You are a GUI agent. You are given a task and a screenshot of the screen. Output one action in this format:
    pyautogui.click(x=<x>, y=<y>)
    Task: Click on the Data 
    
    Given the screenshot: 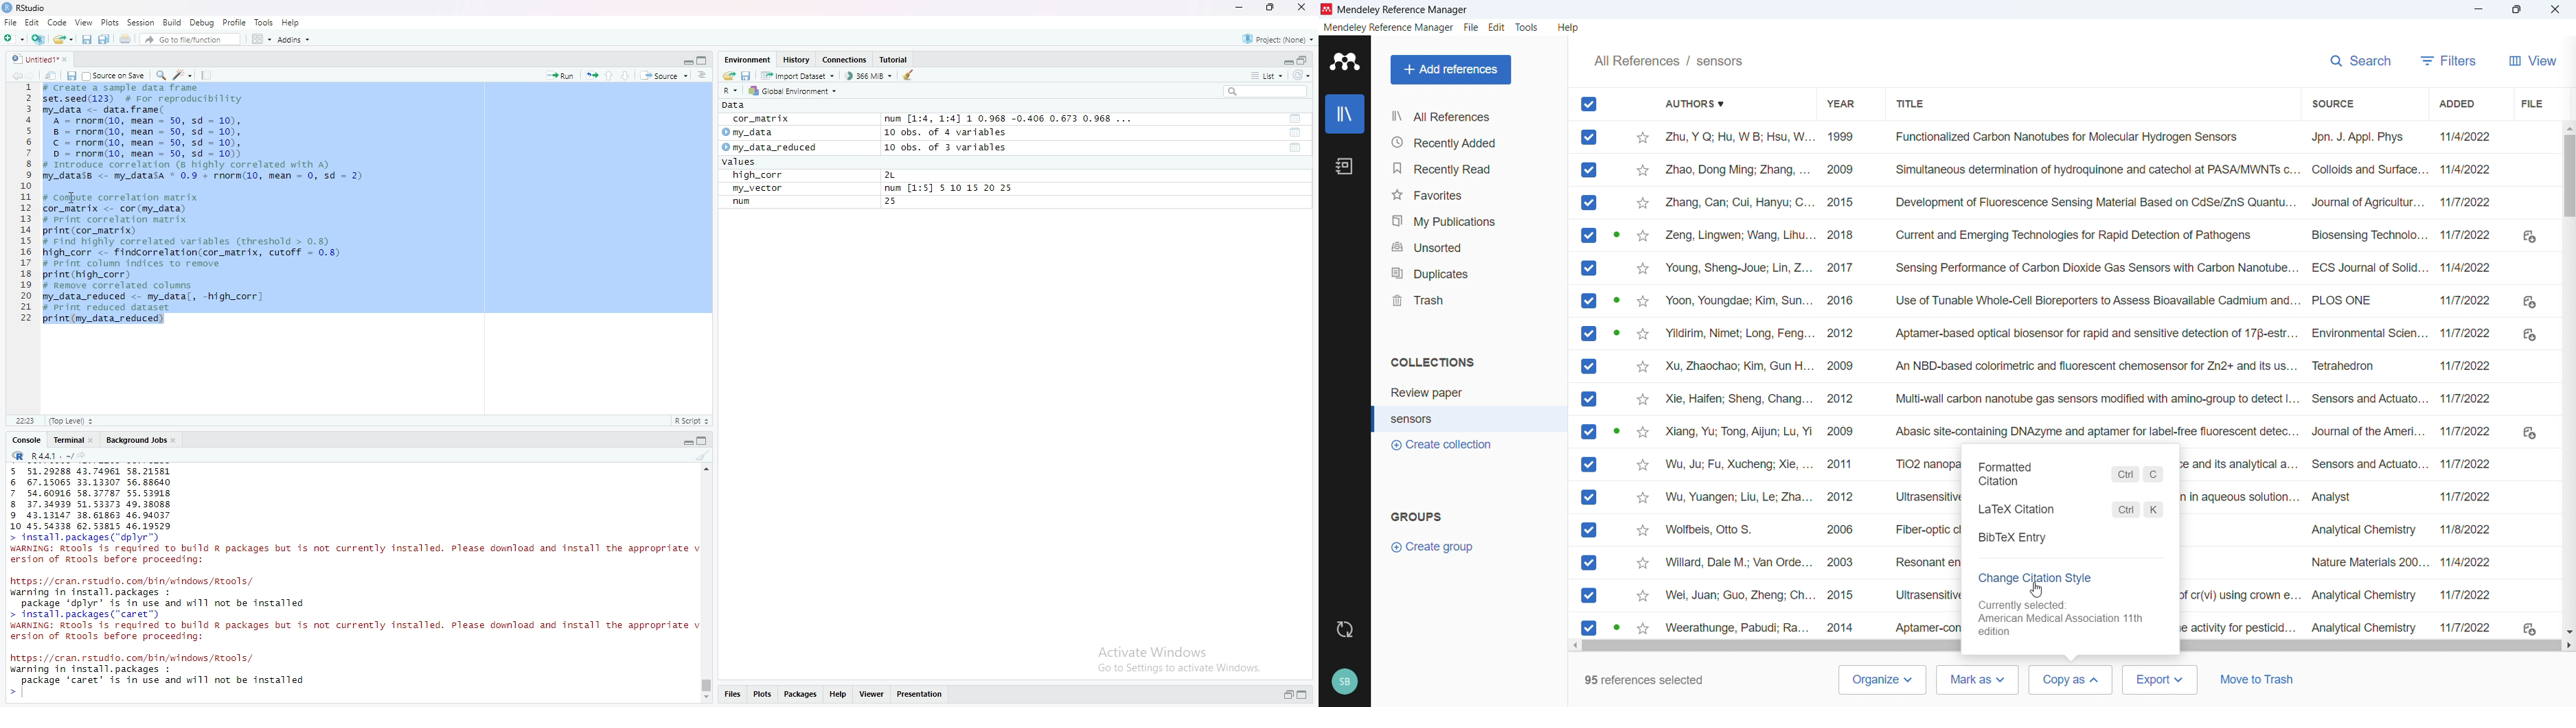 What is the action you would take?
    pyautogui.click(x=736, y=104)
    